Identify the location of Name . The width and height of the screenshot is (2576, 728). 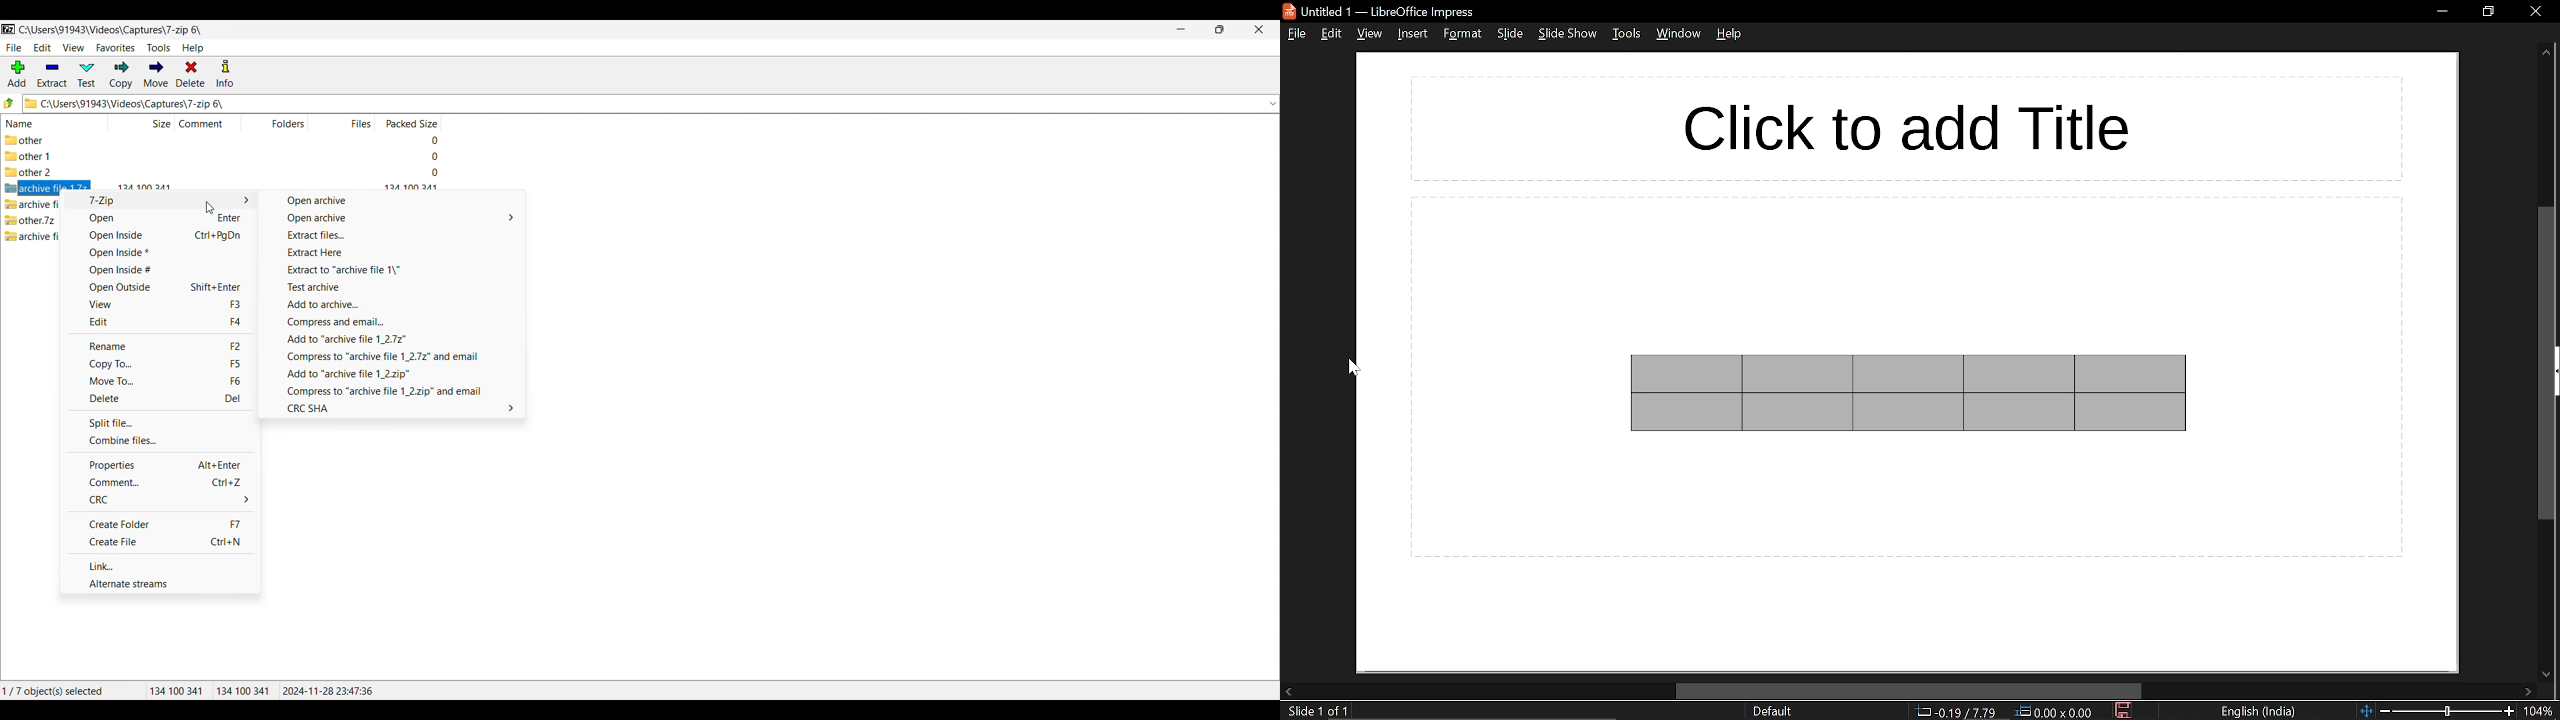
(23, 124).